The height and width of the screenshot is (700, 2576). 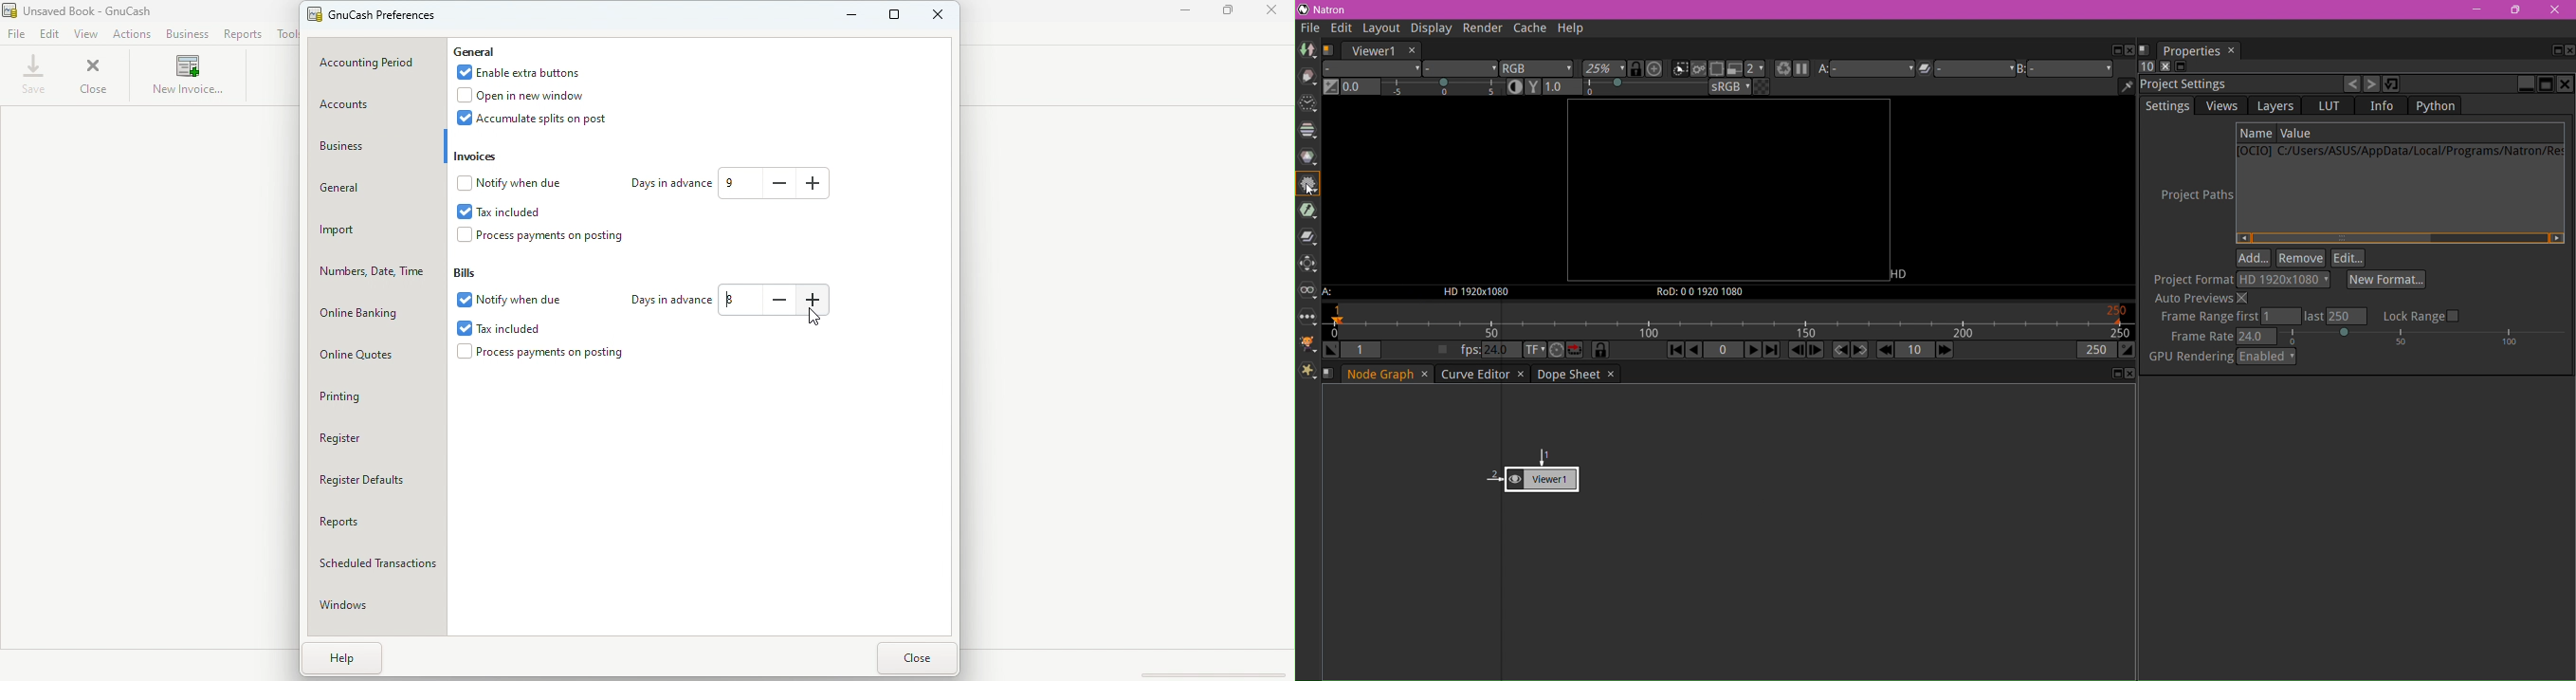 I want to click on Frame Increment, so click(x=1914, y=351).